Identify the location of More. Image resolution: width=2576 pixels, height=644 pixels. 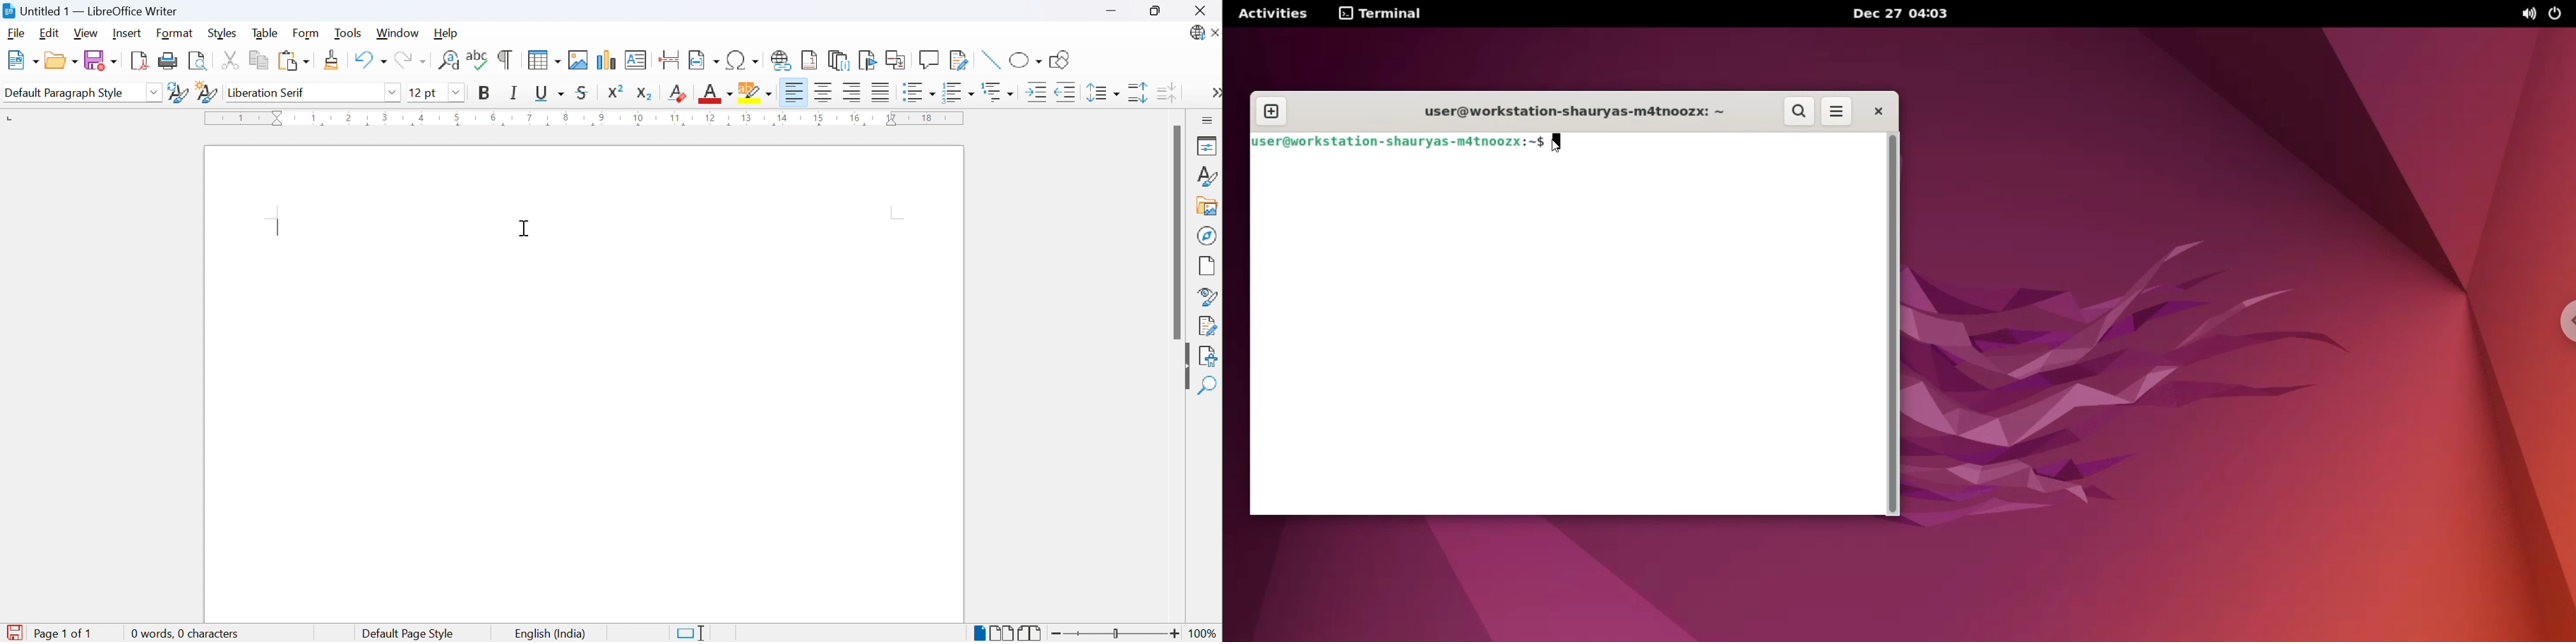
(1215, 92).